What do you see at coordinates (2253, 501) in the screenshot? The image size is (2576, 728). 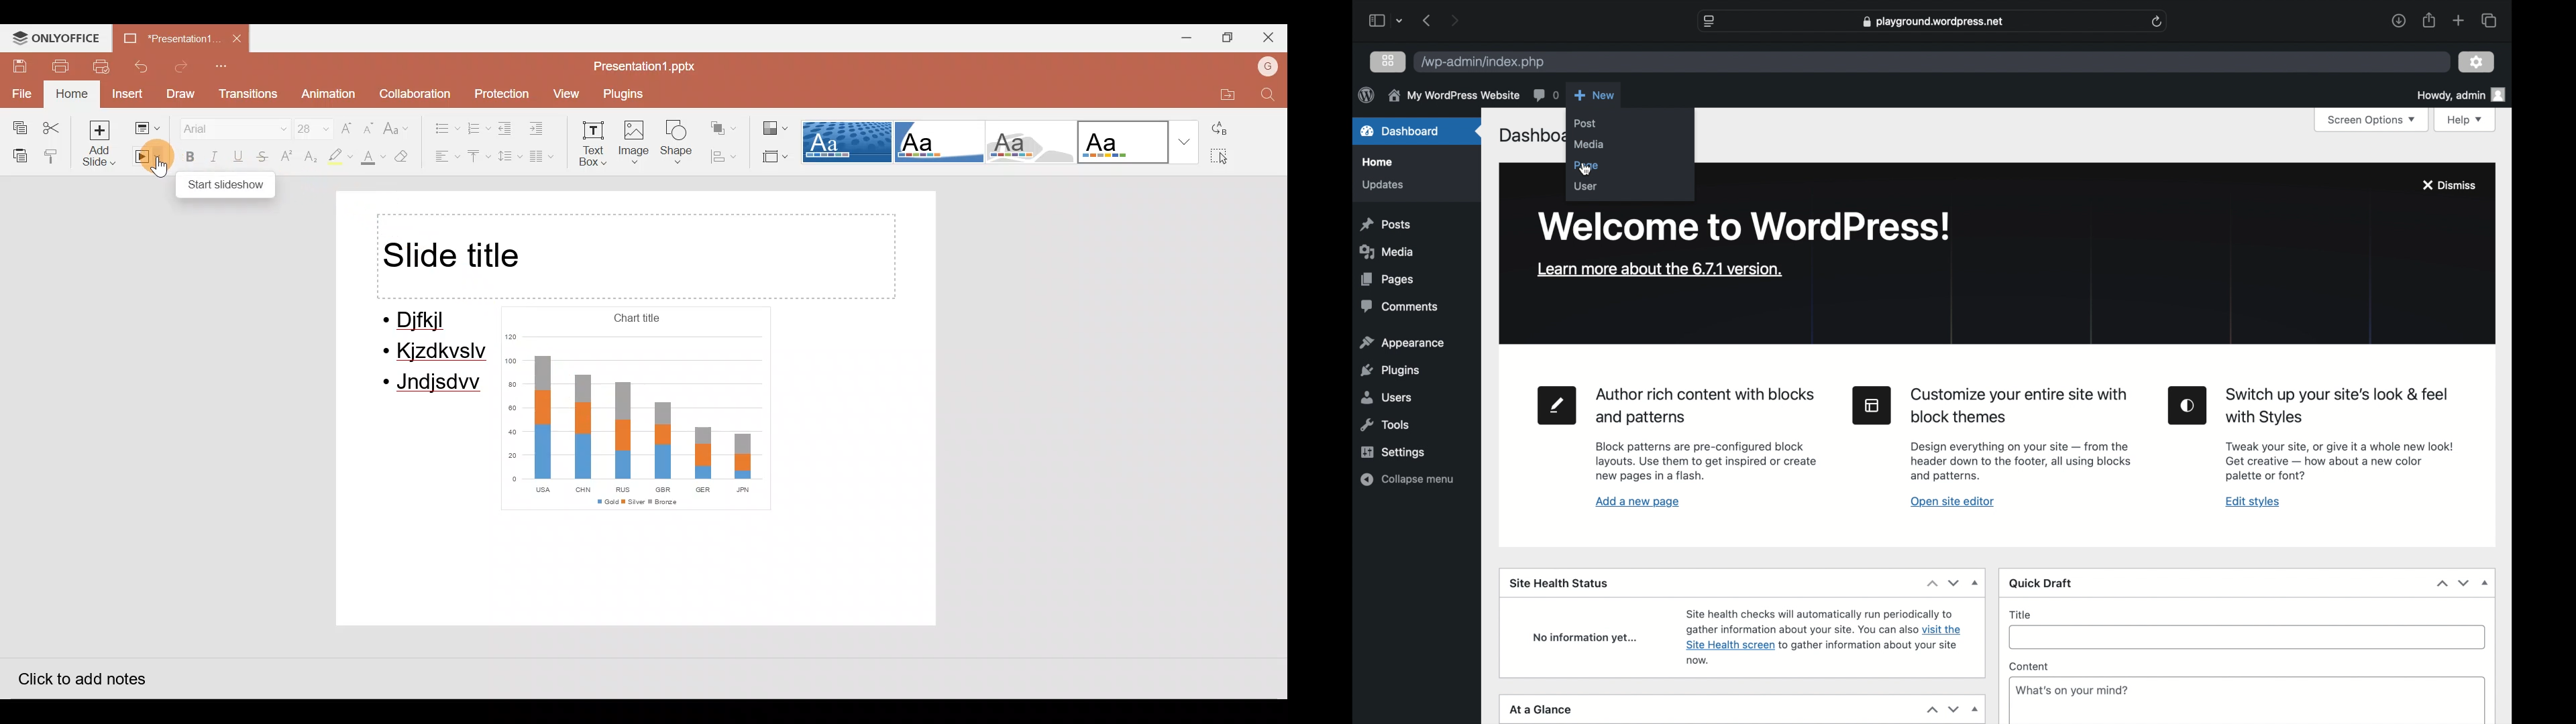 I see `edit styles` at bounding box center [2253, 501].